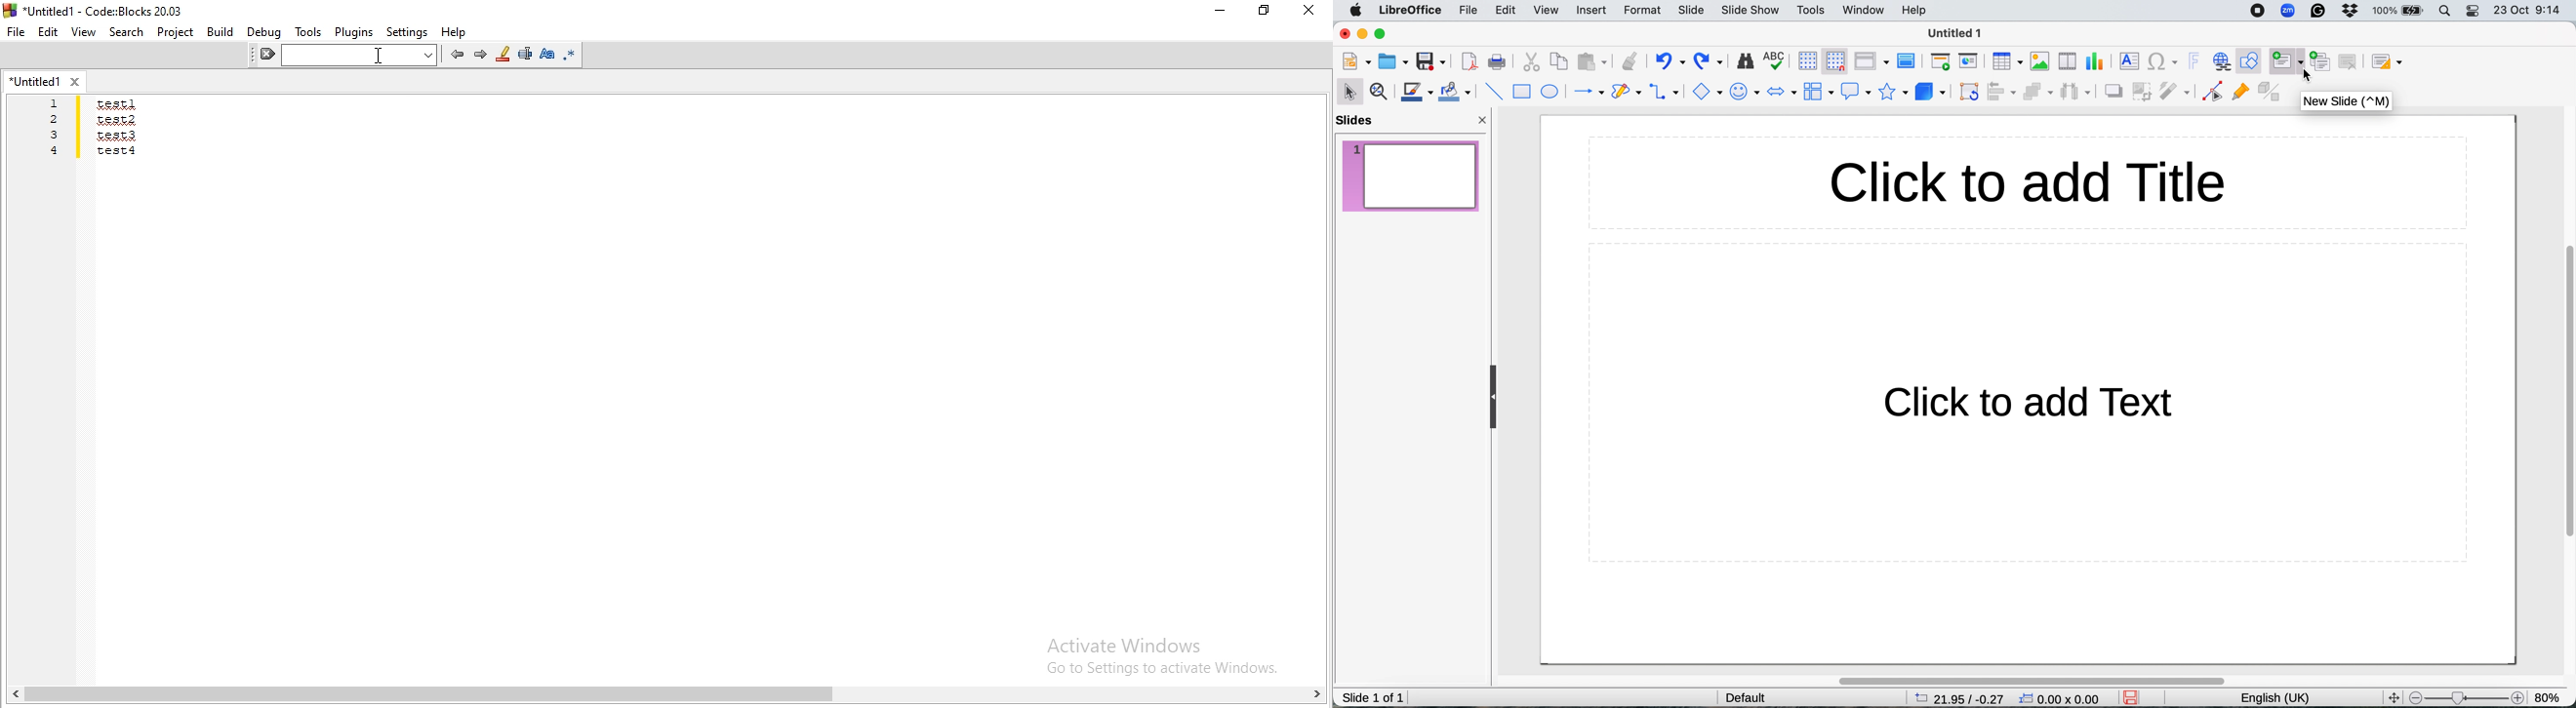  I want to click on Untitled1, so click(32, 81).